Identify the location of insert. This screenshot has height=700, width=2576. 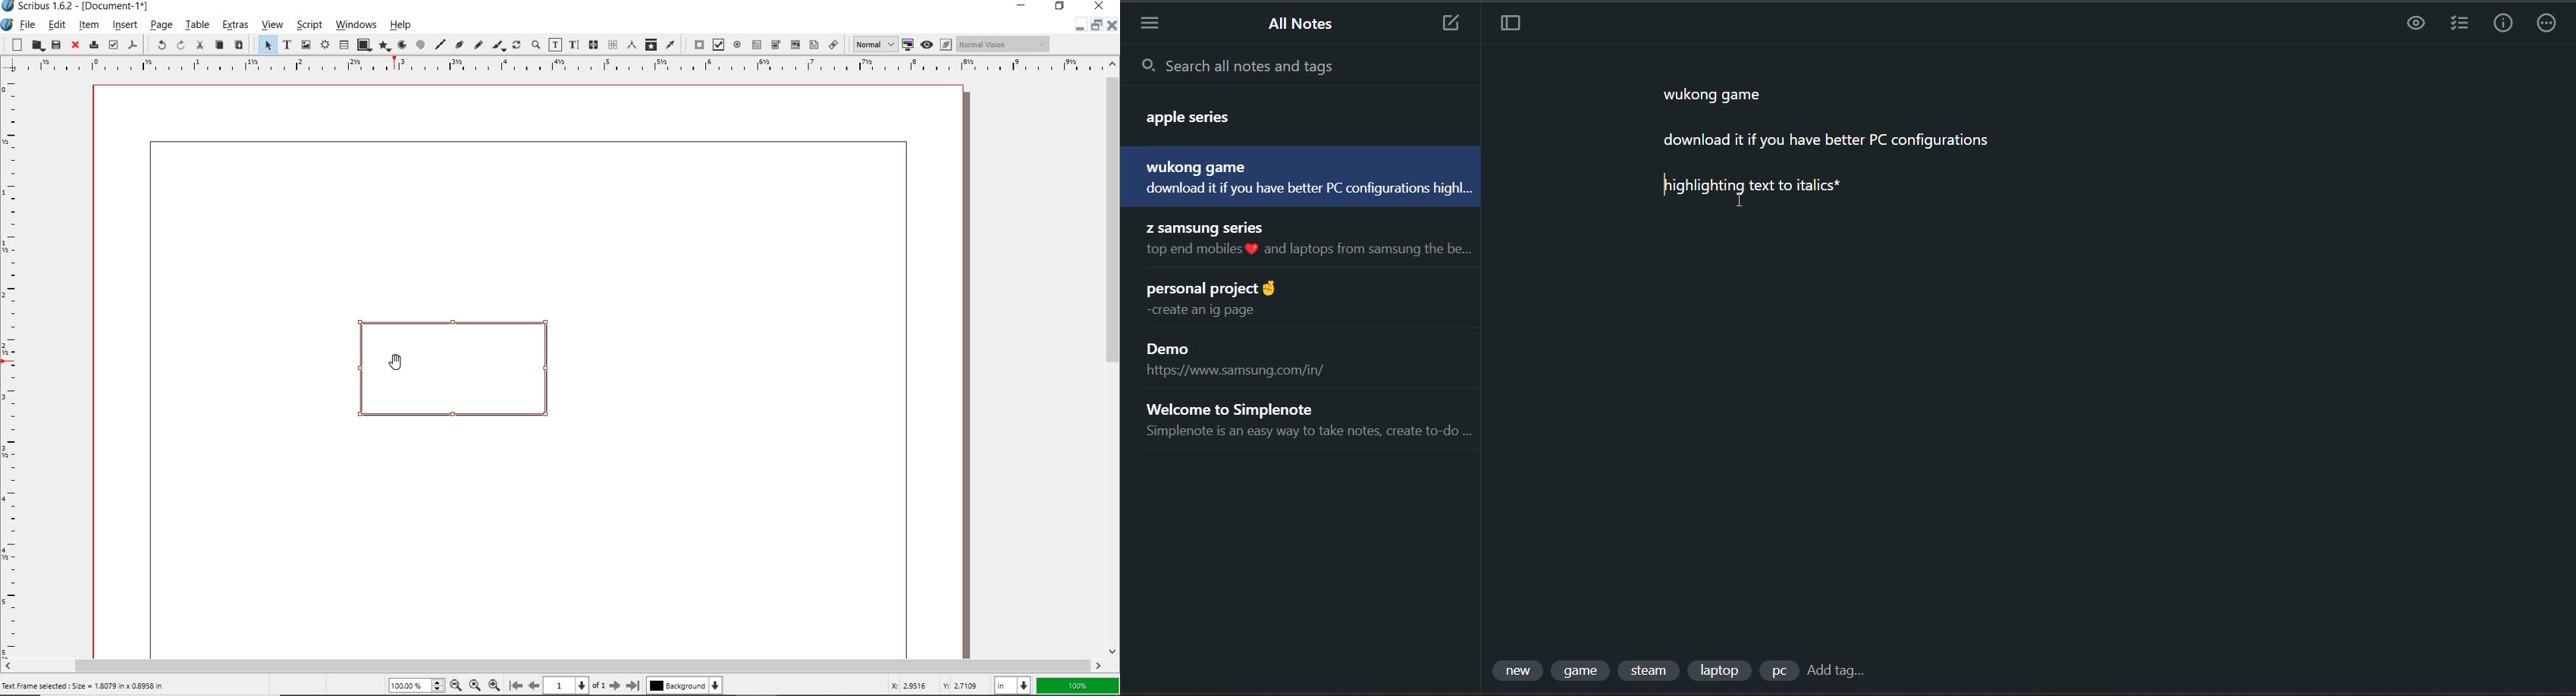
(123, 25).